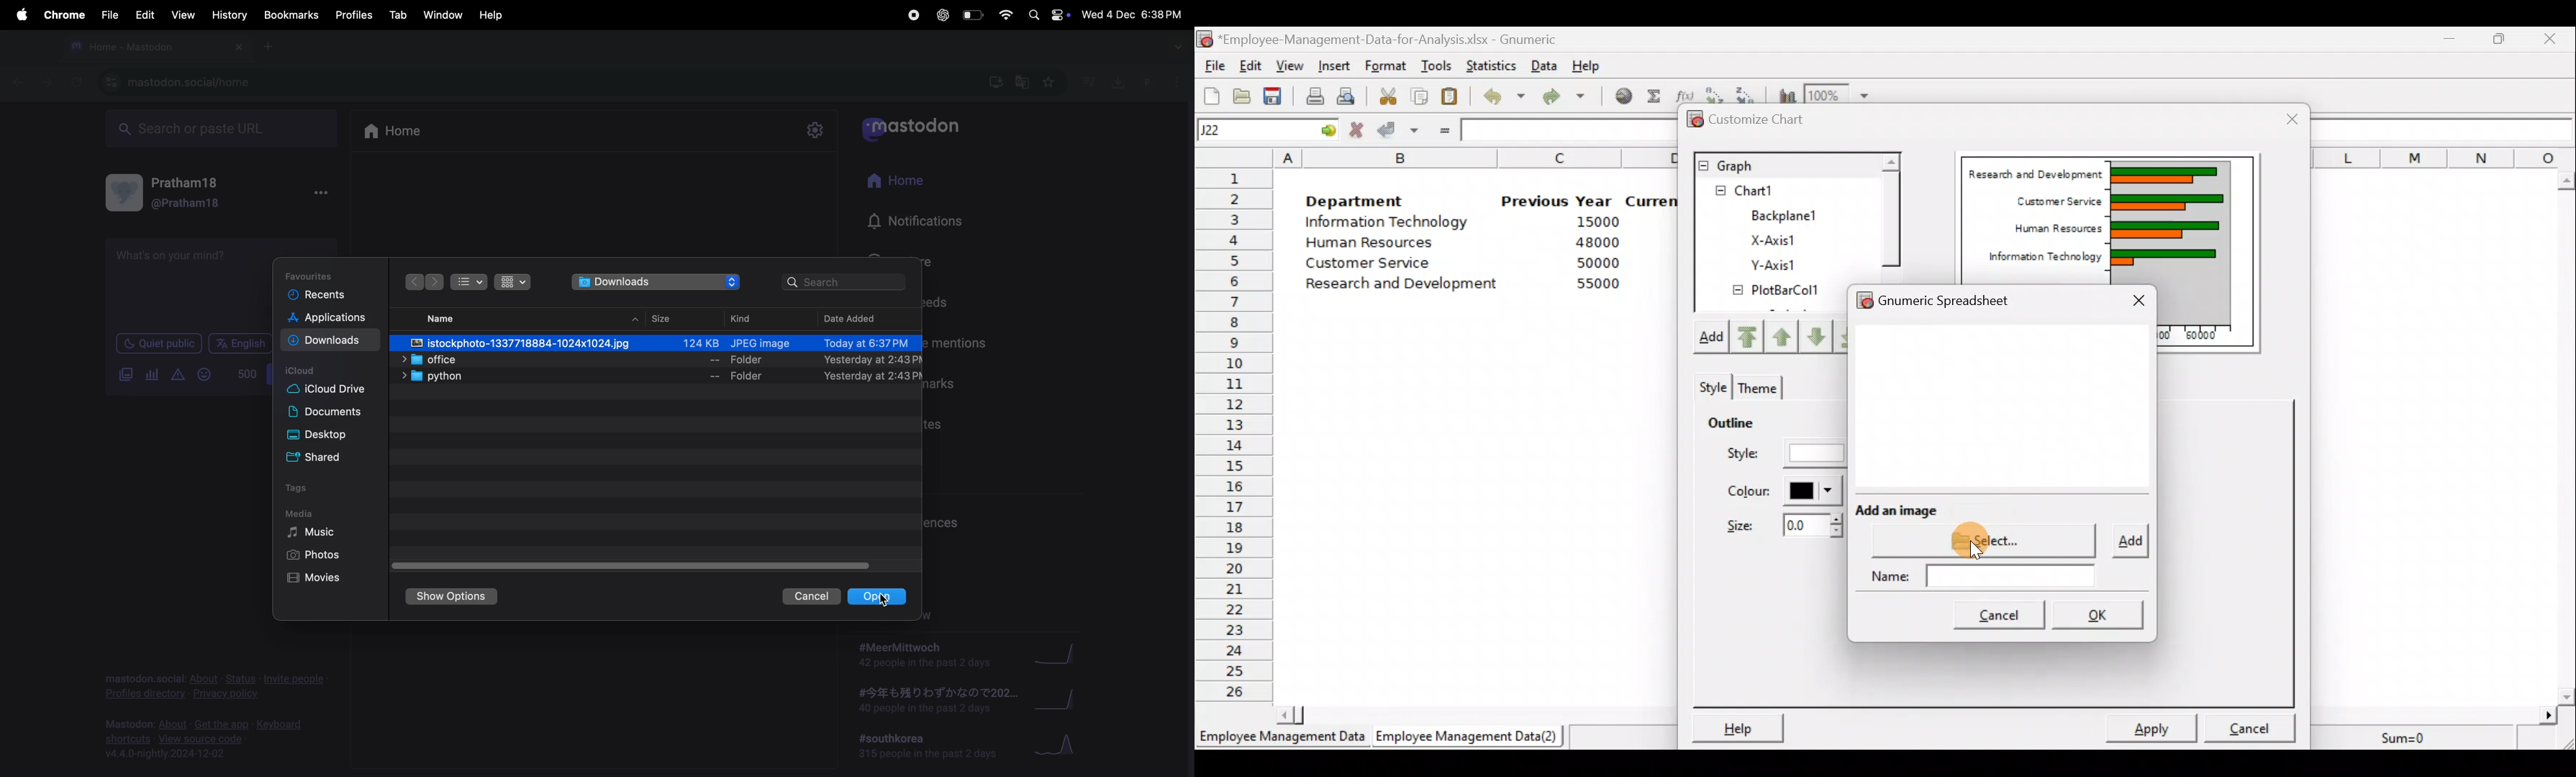  Describe the element at coordinates (1782, 455) in the screenshot. I see `Style` at that location.